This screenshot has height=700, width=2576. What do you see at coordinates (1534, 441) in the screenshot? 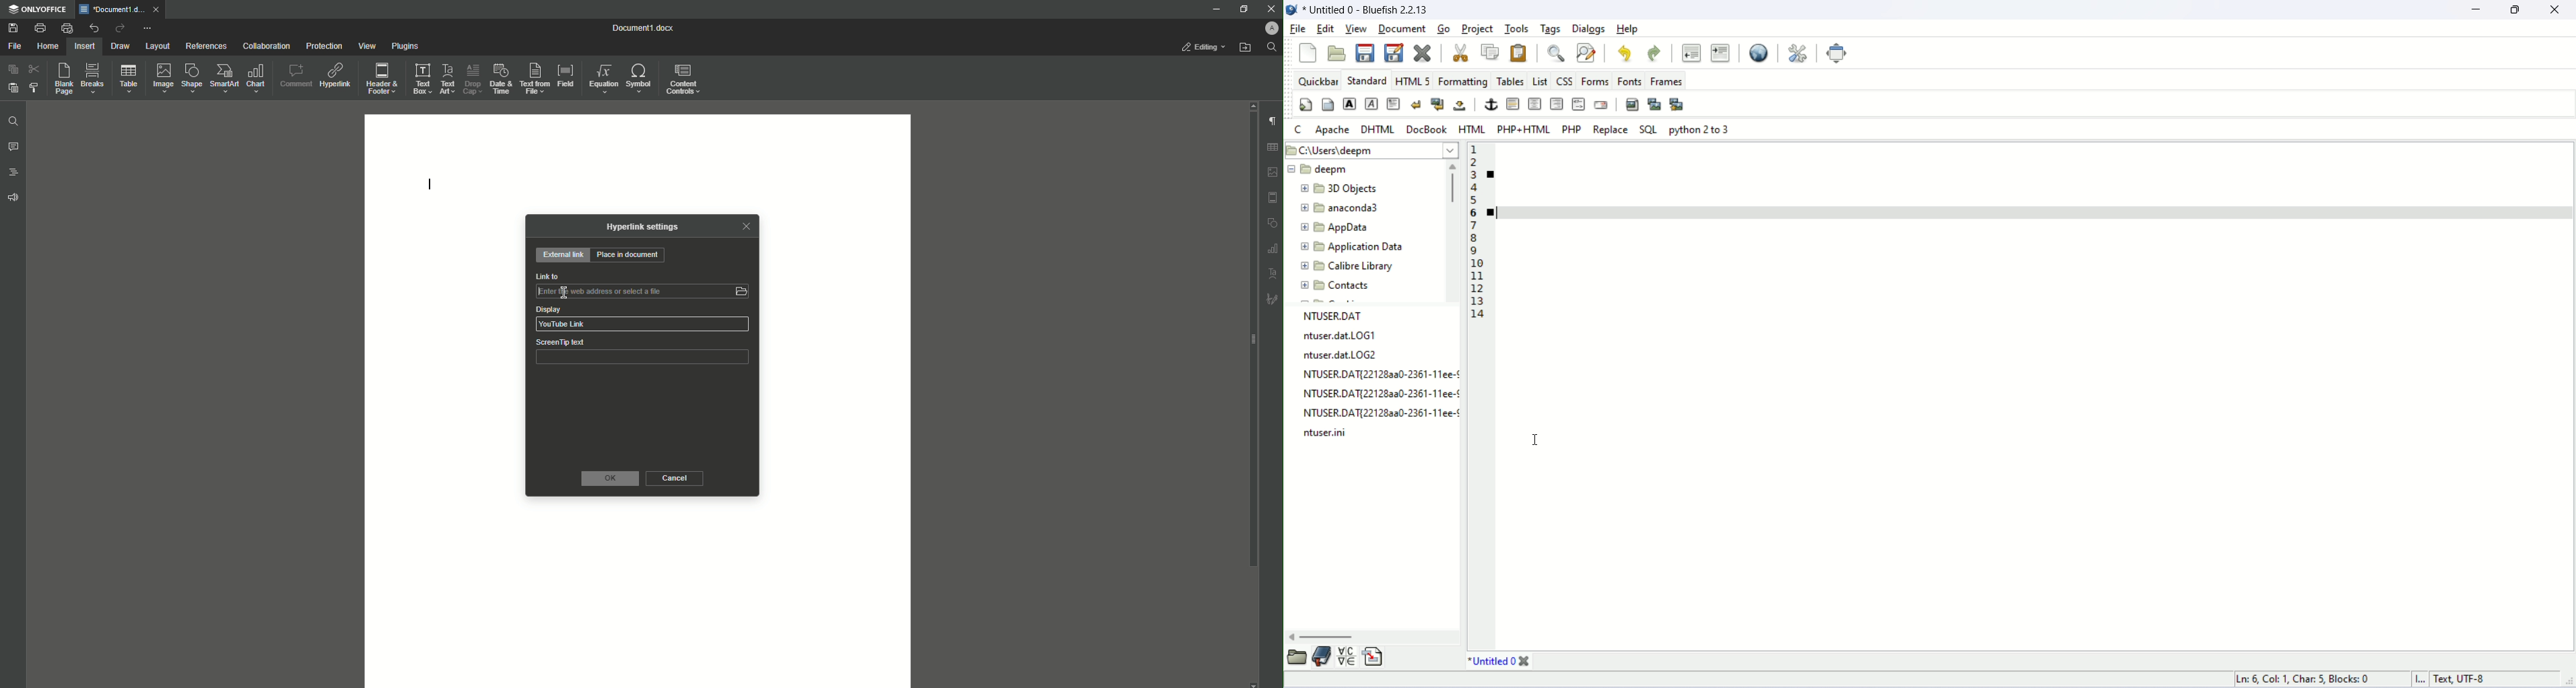
I see `cursor` at bounding box center [1534, 441].